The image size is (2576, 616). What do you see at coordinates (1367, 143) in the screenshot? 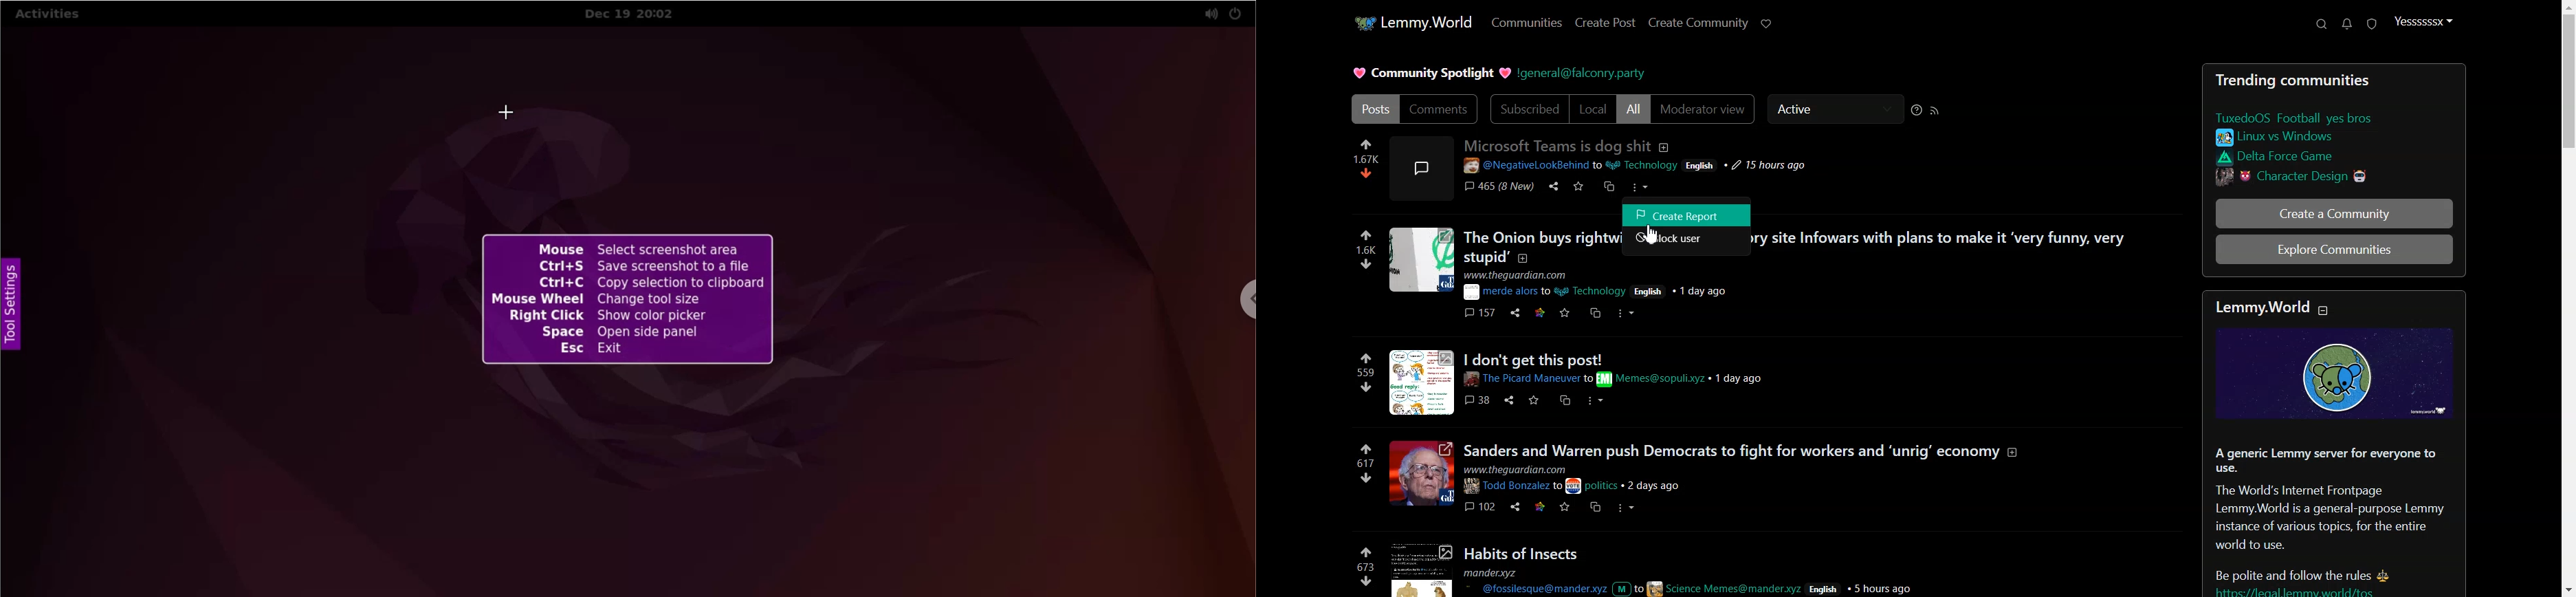
I see `like` at bounding box center [1367, 143].